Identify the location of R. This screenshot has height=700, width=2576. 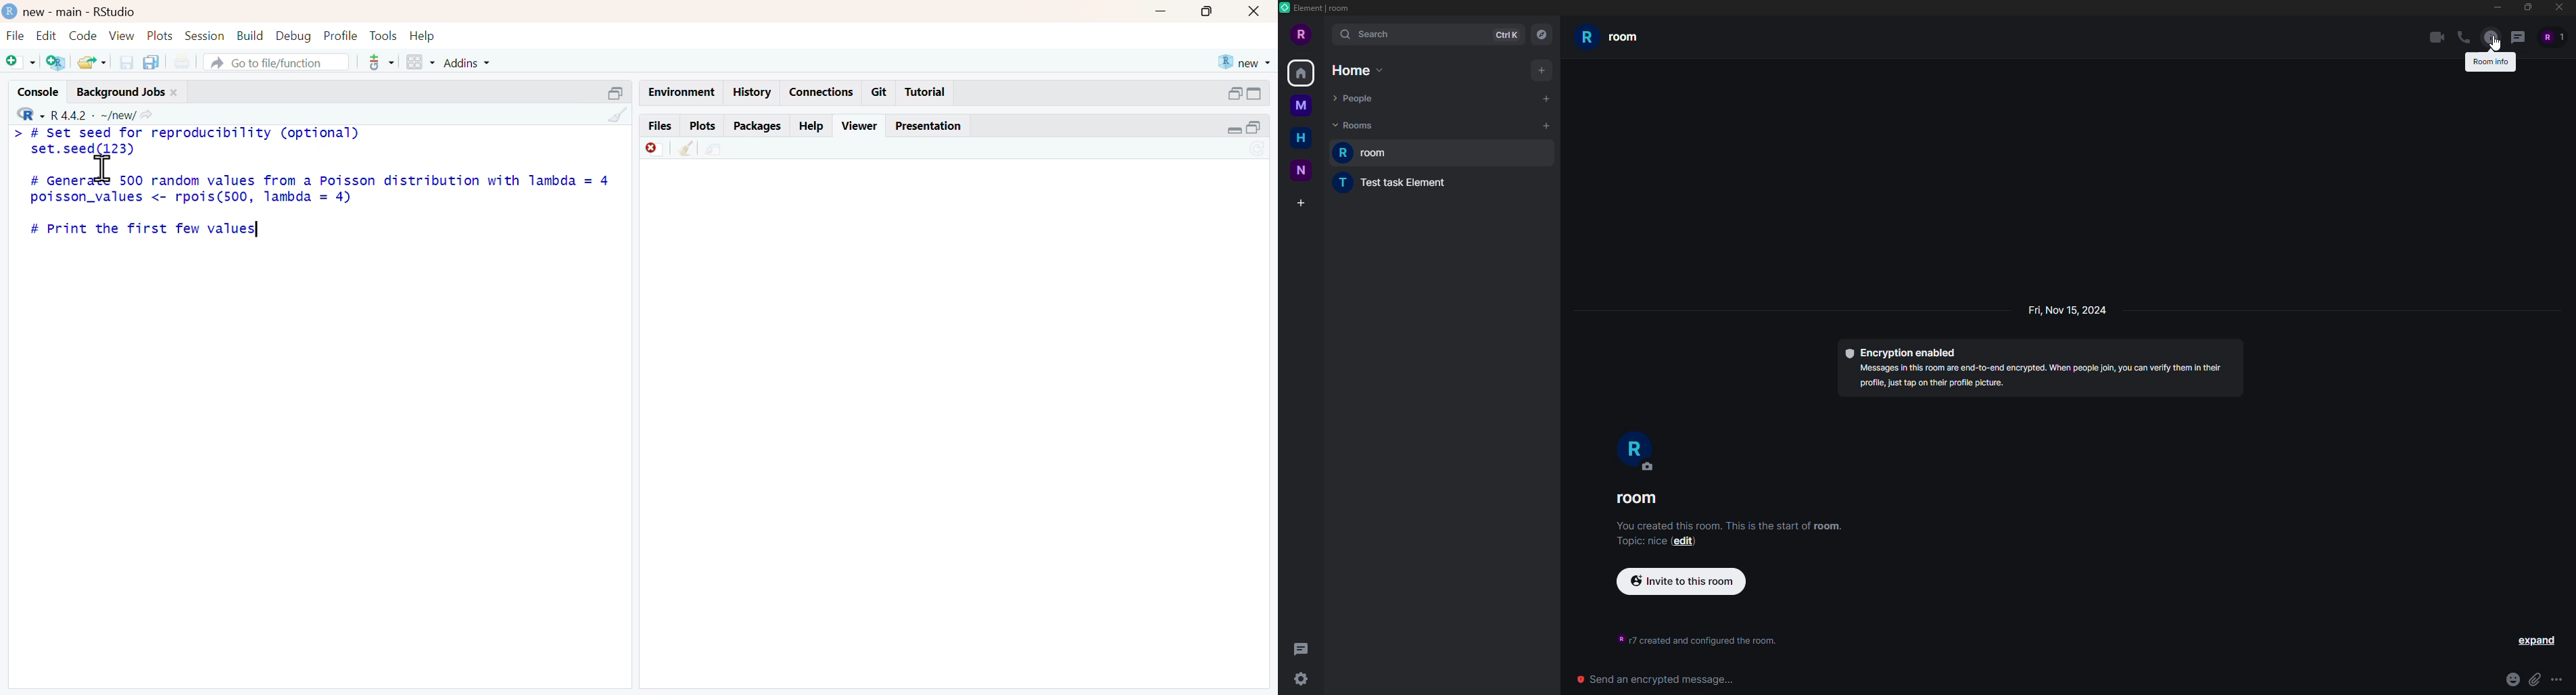
(1301, 34).